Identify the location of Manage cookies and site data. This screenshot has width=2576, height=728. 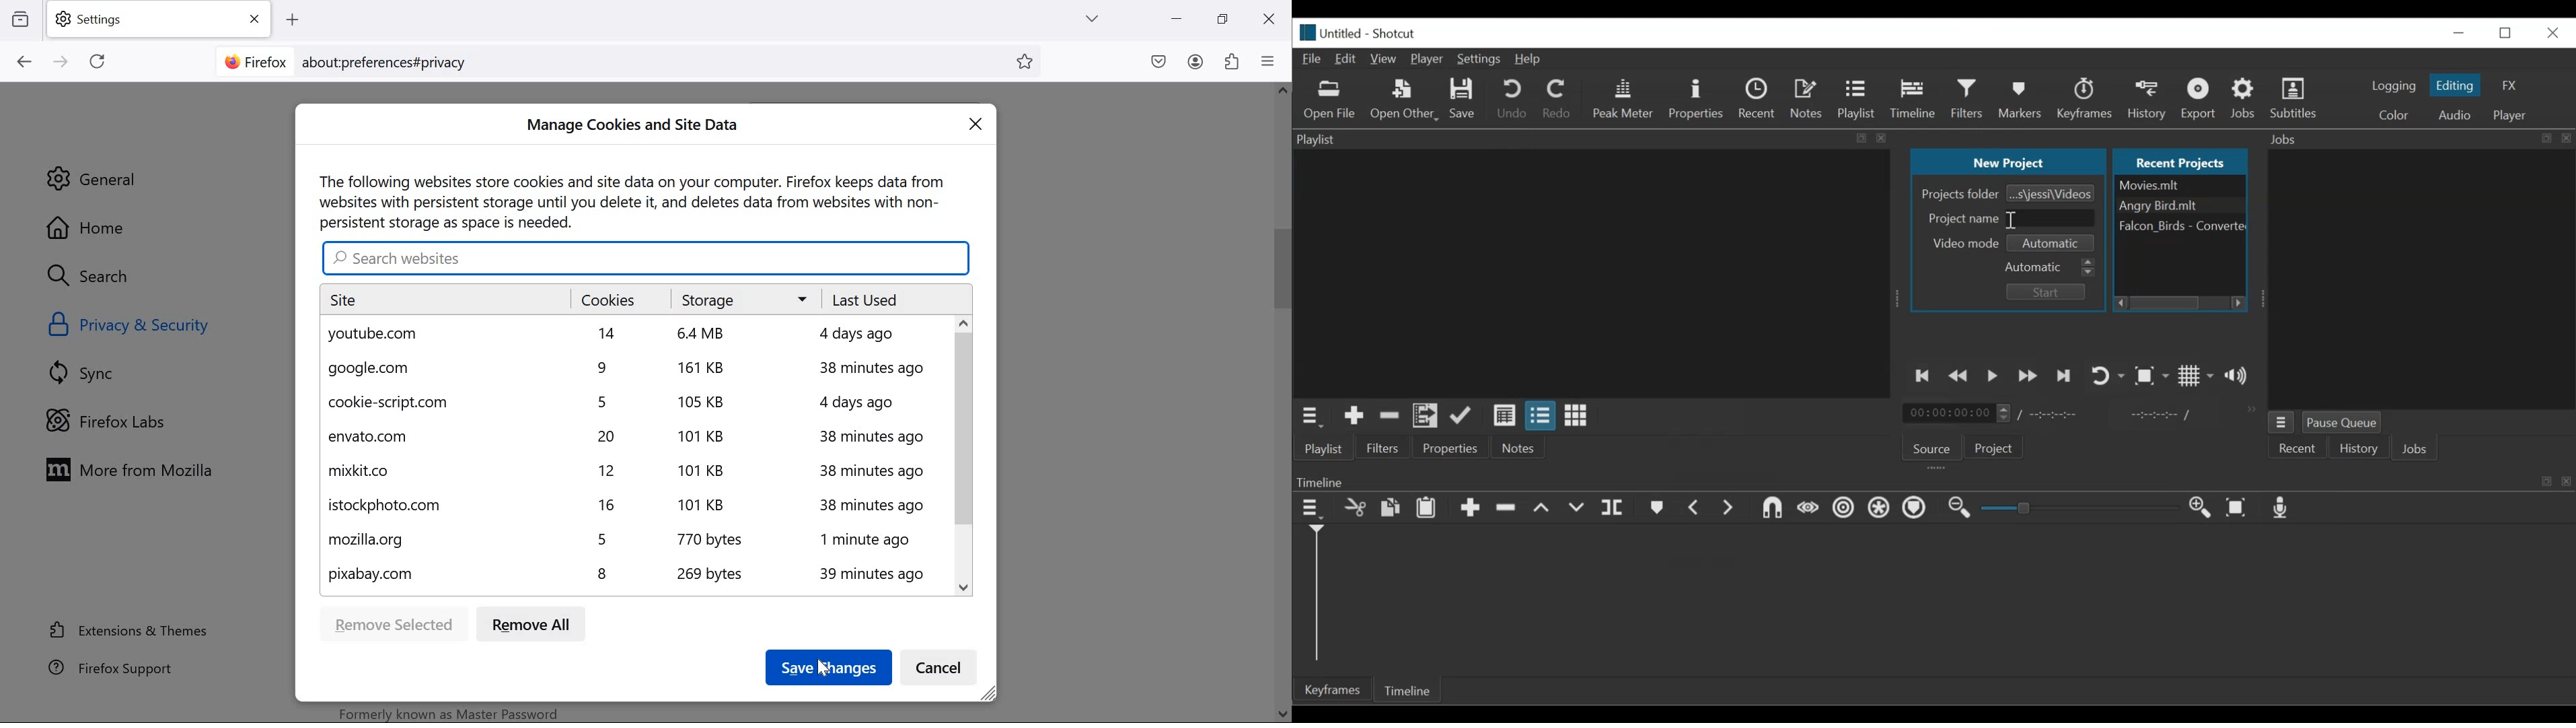
(636, 126).